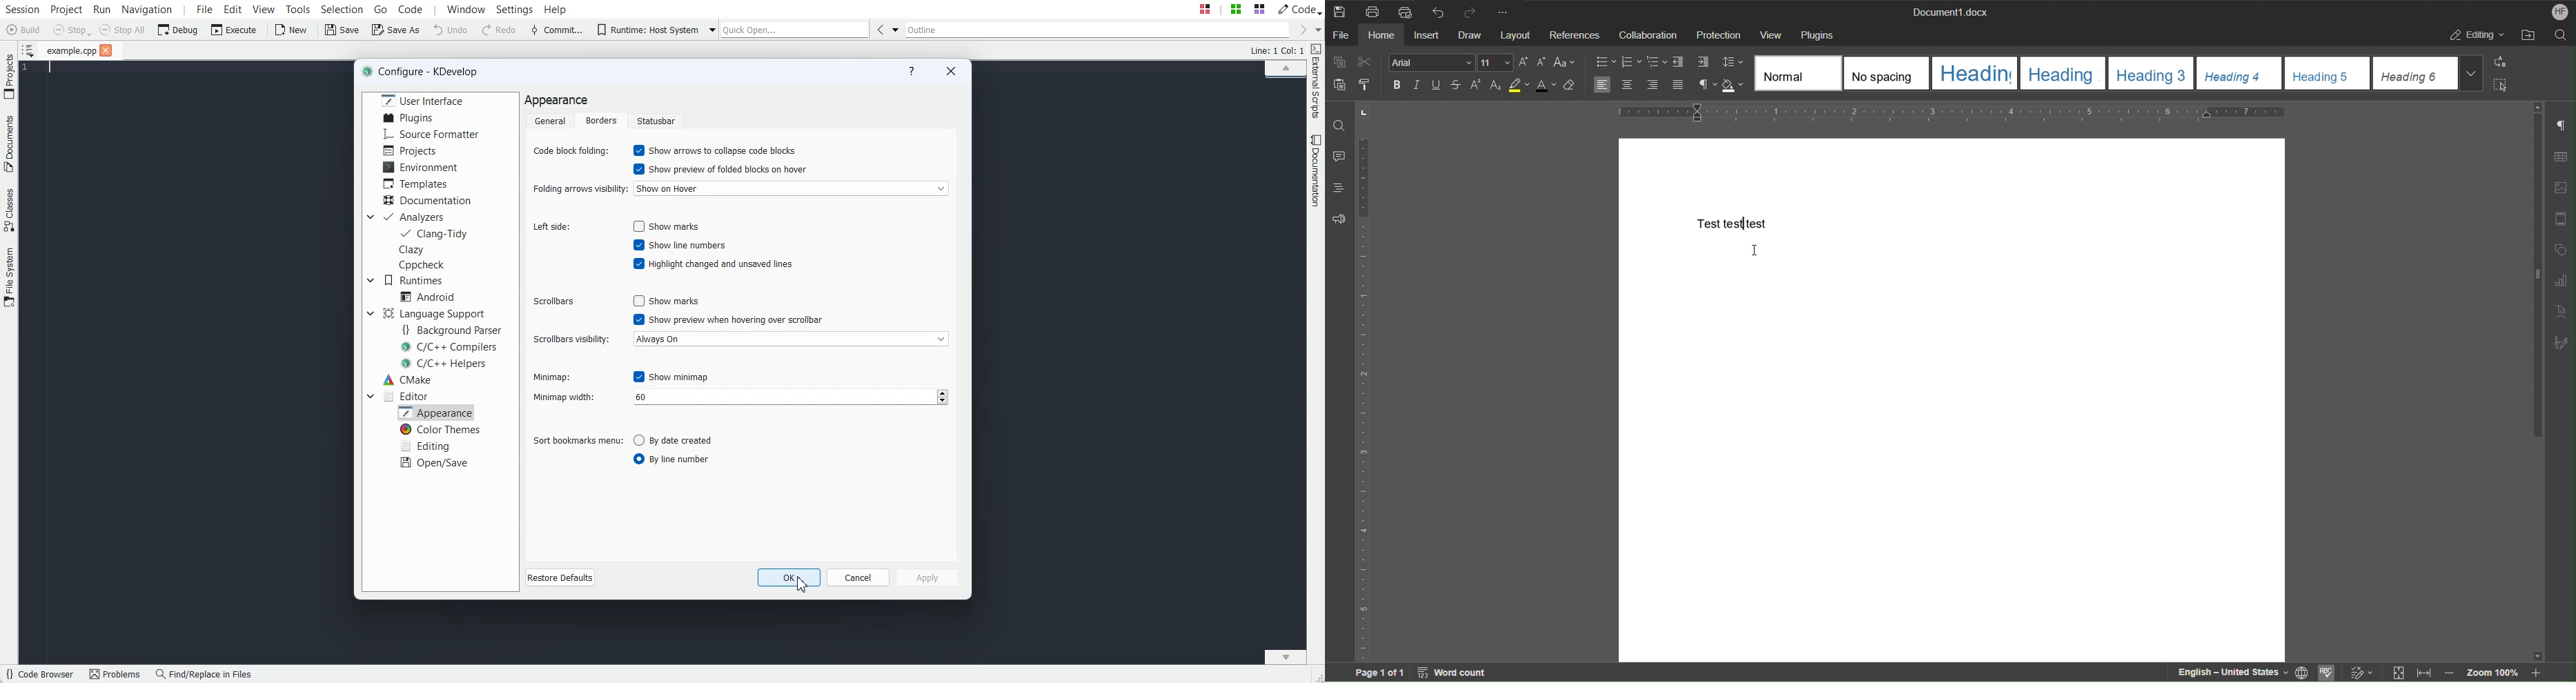 The height and width of the screenshot is (700, 2576). What do you see at coordinates (413, 279) in the screenshot?
I see `Runtimes` at bounding box center [413, 279].